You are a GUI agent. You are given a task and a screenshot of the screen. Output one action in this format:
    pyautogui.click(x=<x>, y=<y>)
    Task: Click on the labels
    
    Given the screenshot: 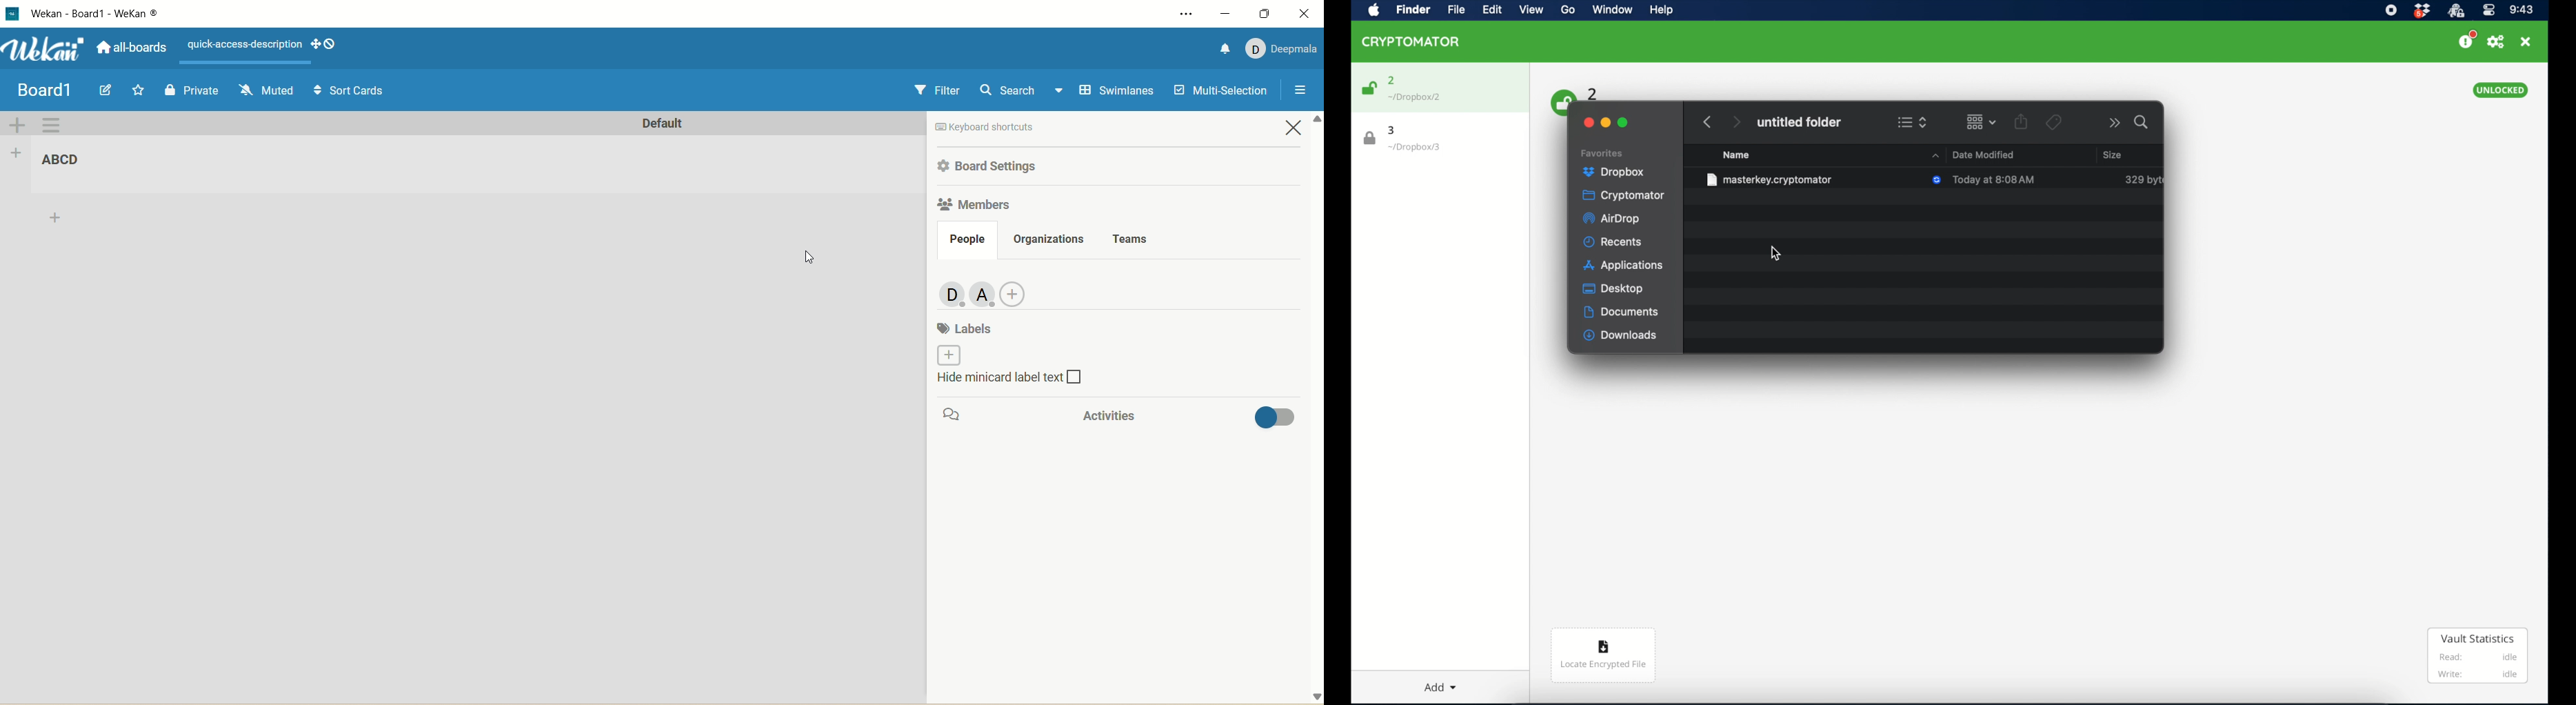 What is the action you would take?
    pyautogui.click(x=967, y=327)
    